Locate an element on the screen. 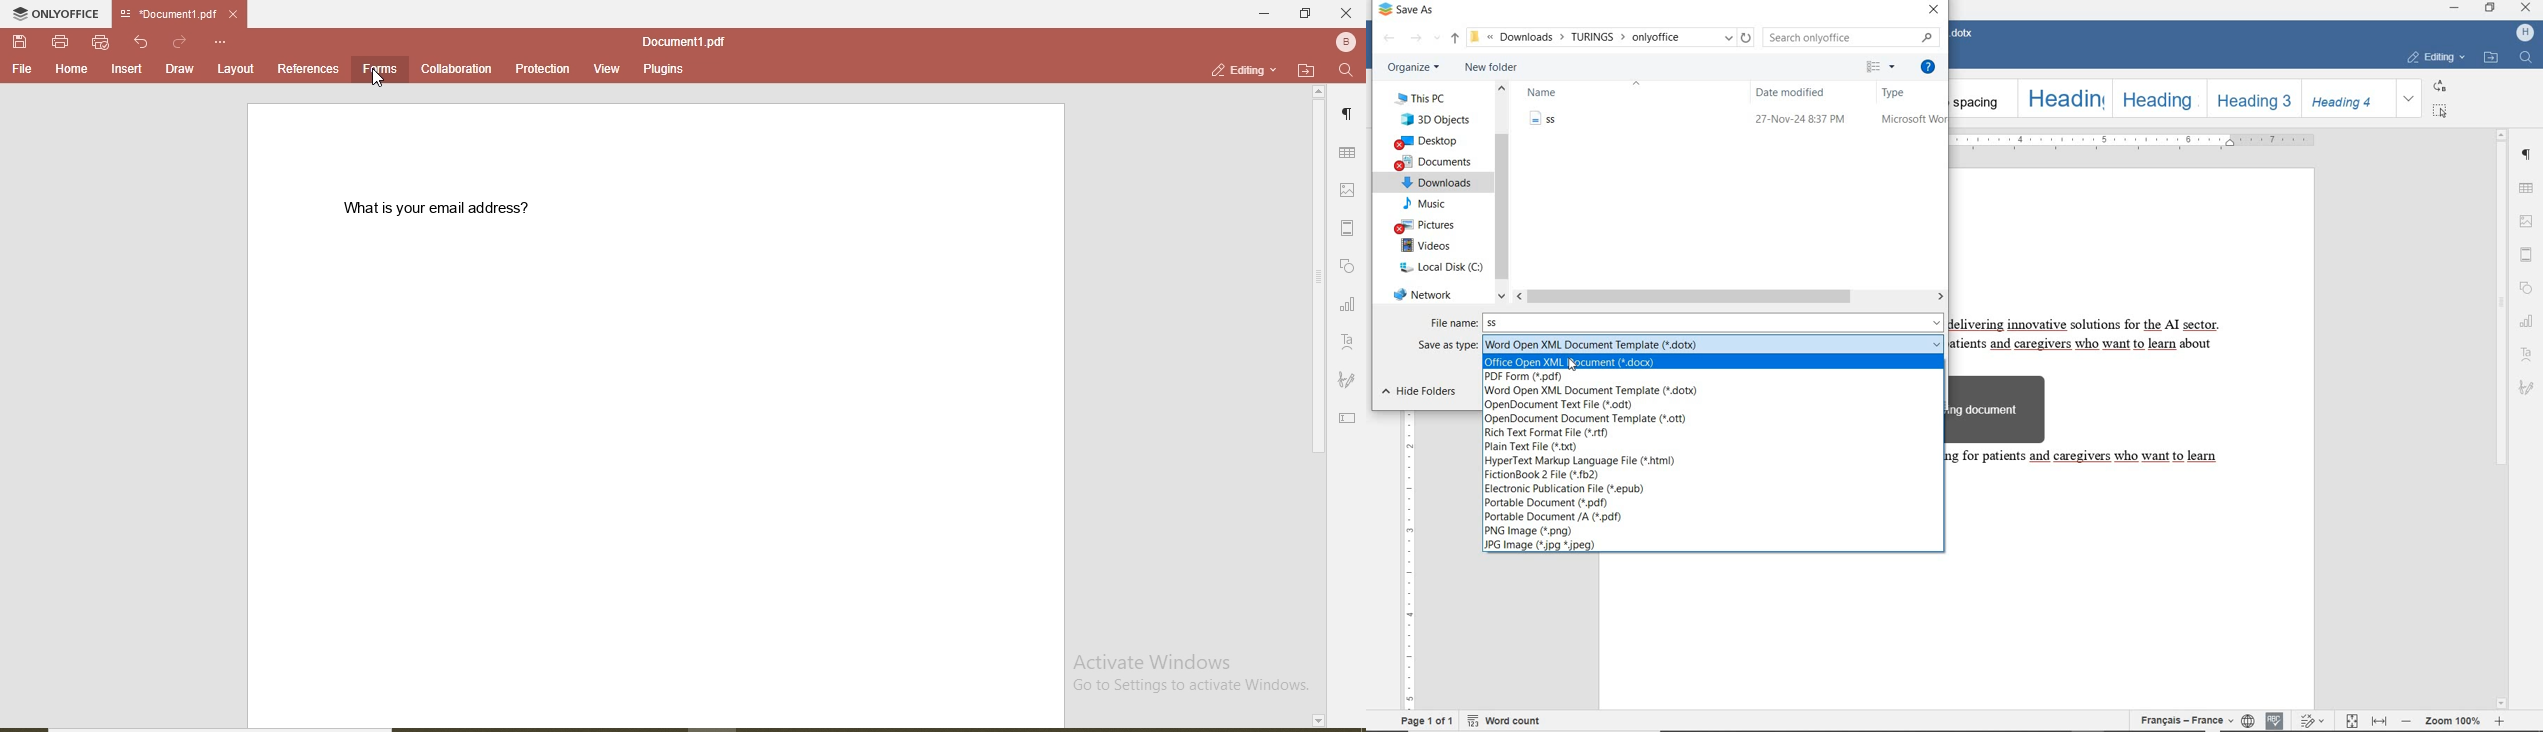 The height and width of the screenshot is (756, 2548). draw is located at coordinates (178, 68).